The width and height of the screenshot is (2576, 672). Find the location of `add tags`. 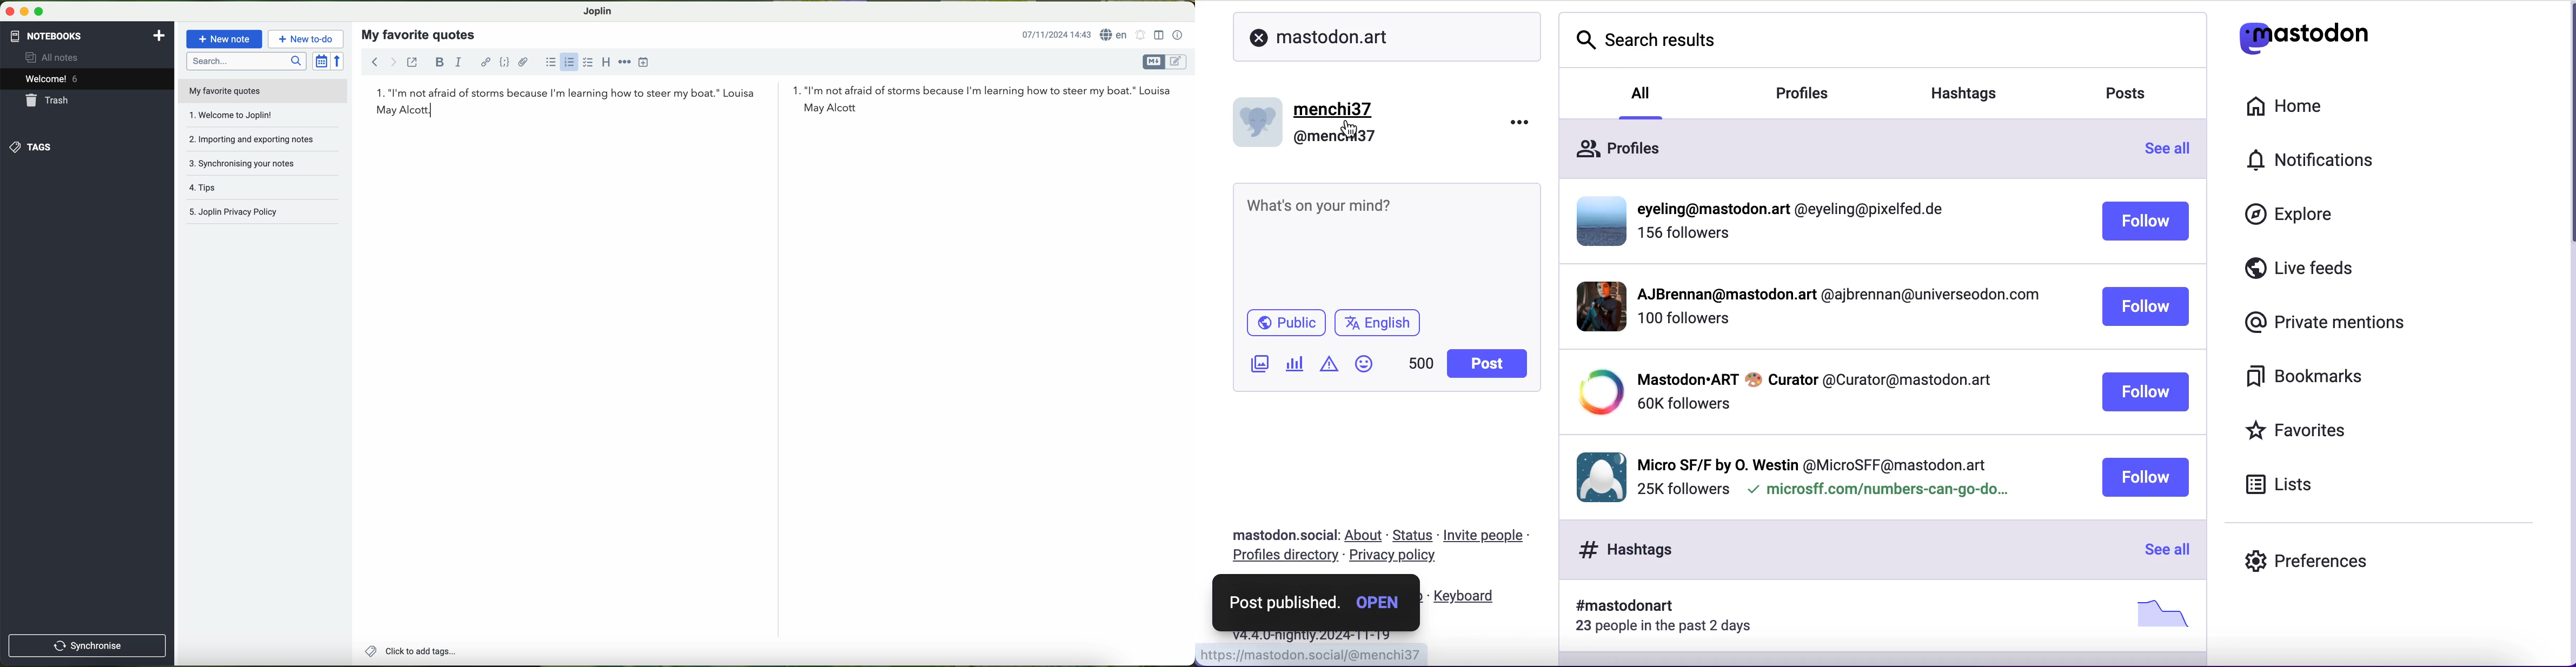

add tags is located at coordinates (410, 653).